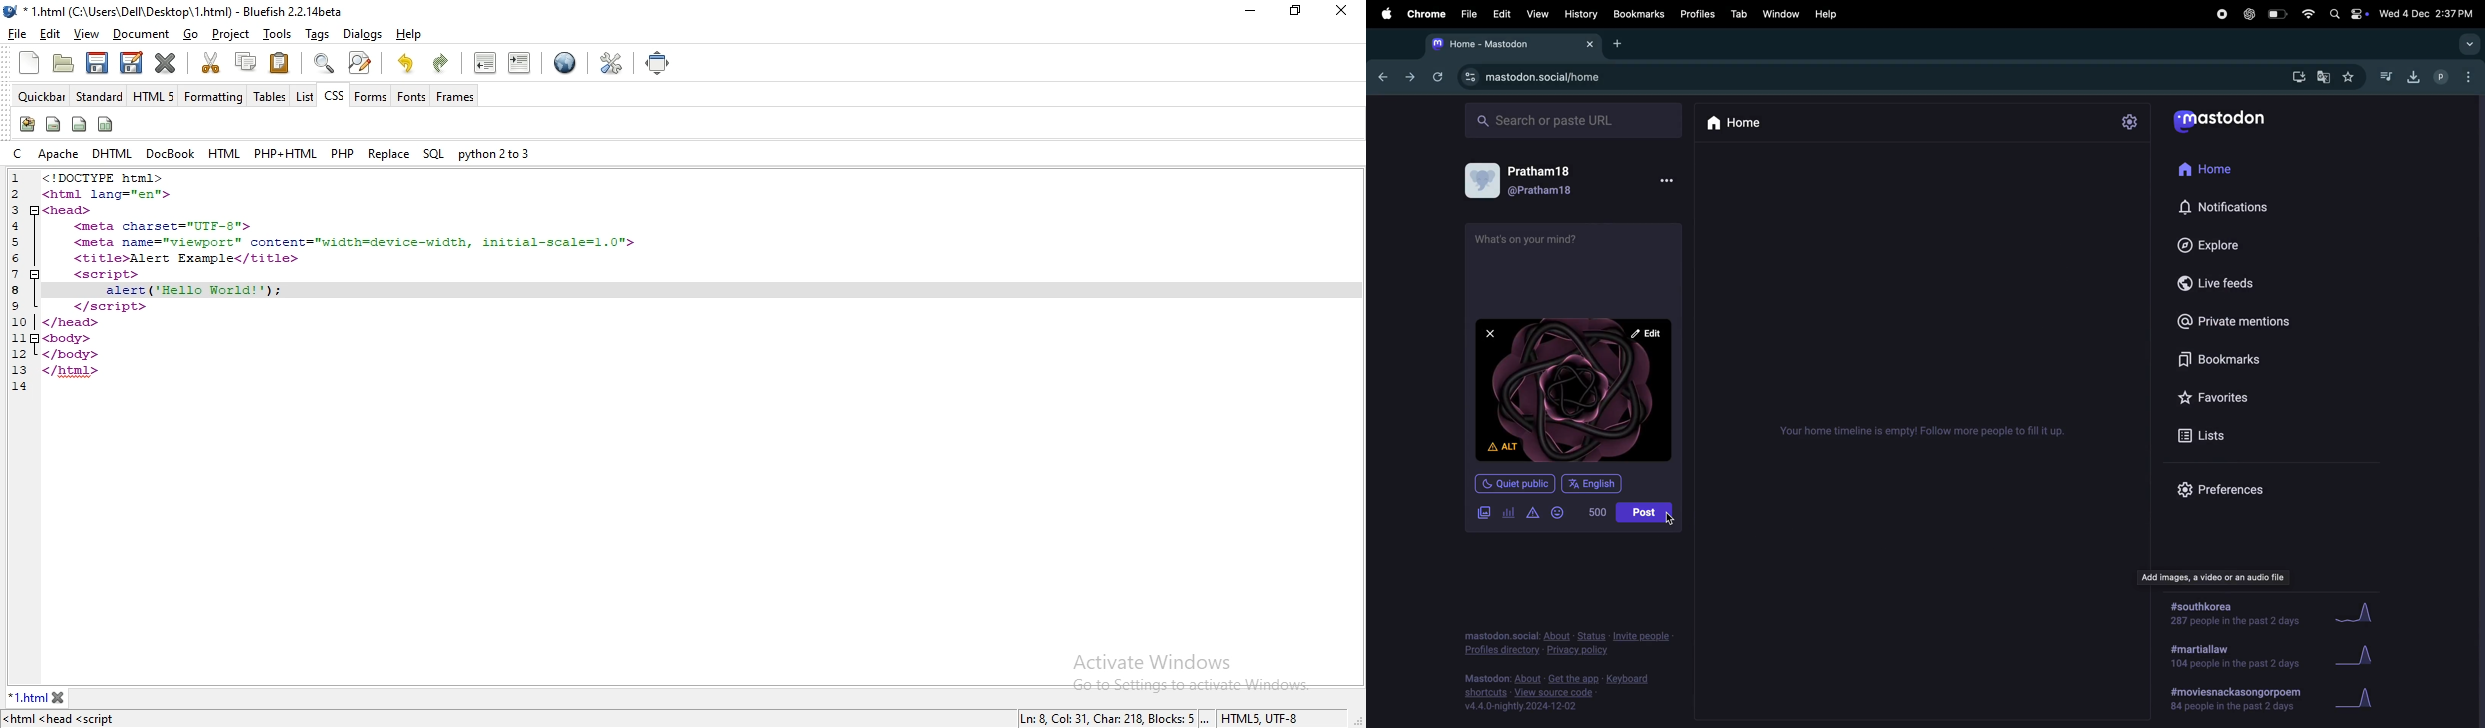 The height and width of the screenshot is (728, 2492). What do you see at coordinates (2348, 13) in the screenshot?
I see `apple widgets` at bounding box center [2348, 13].